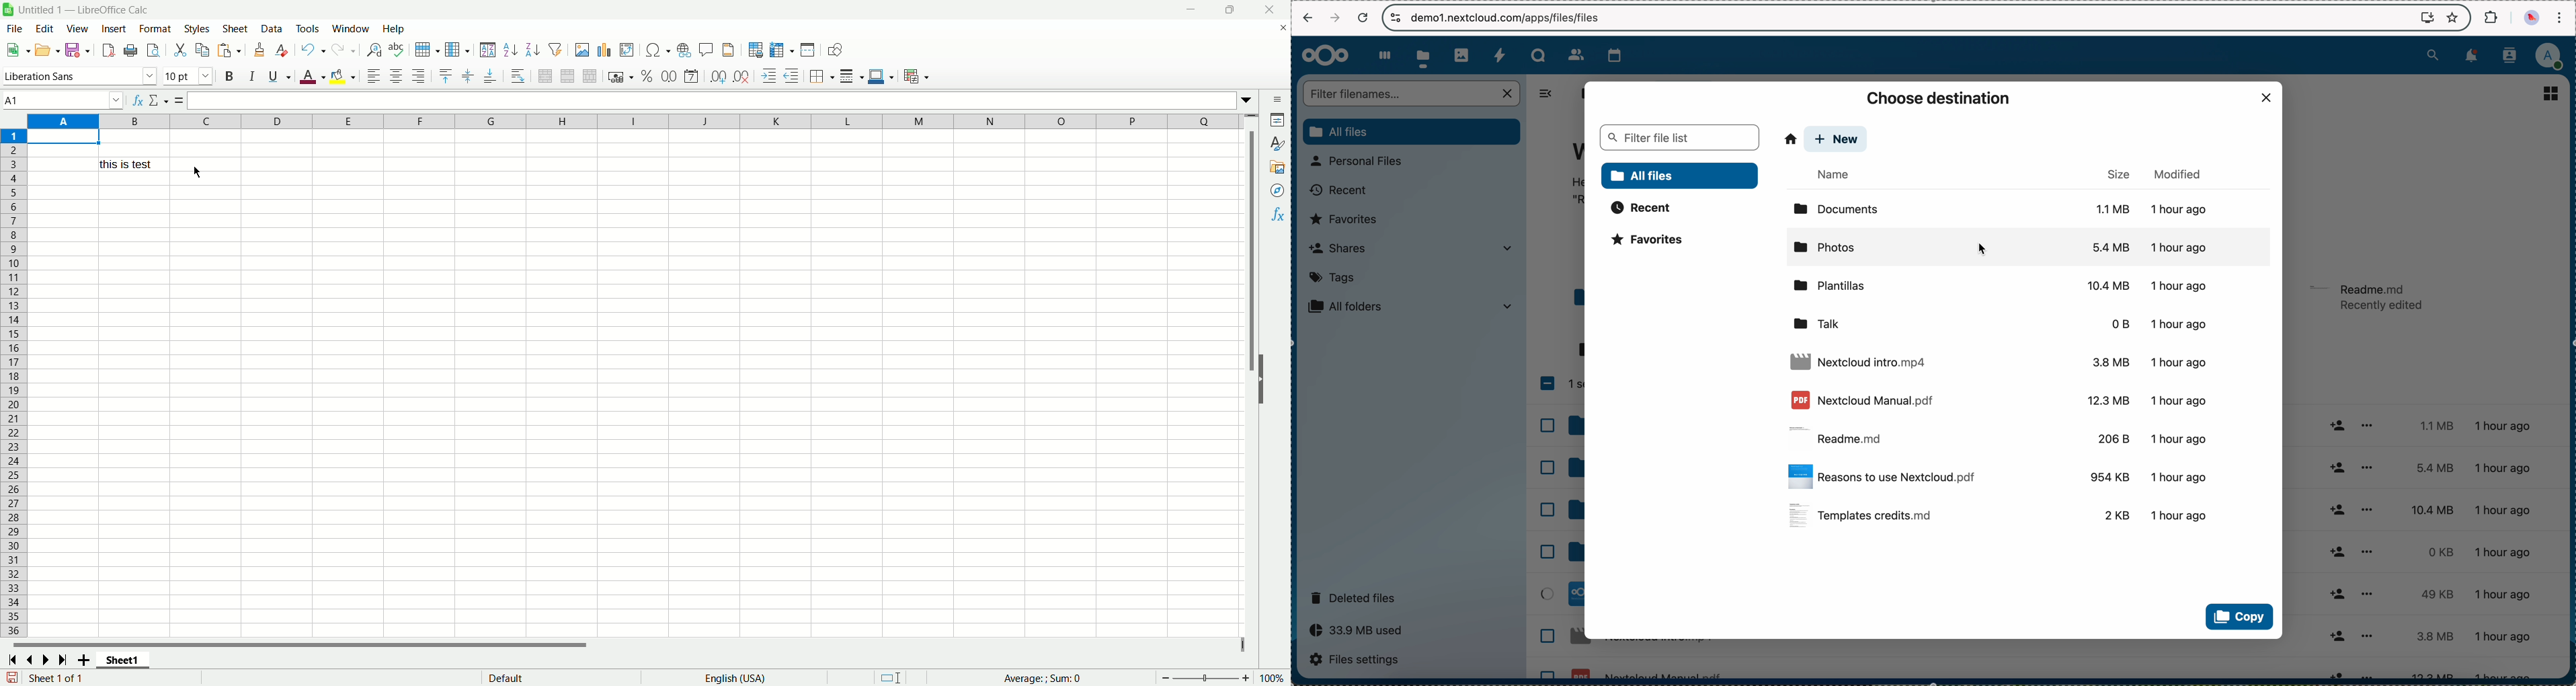 This screenshot has height=700, width=2576. I want to click on home icon, so click(1790, 139).